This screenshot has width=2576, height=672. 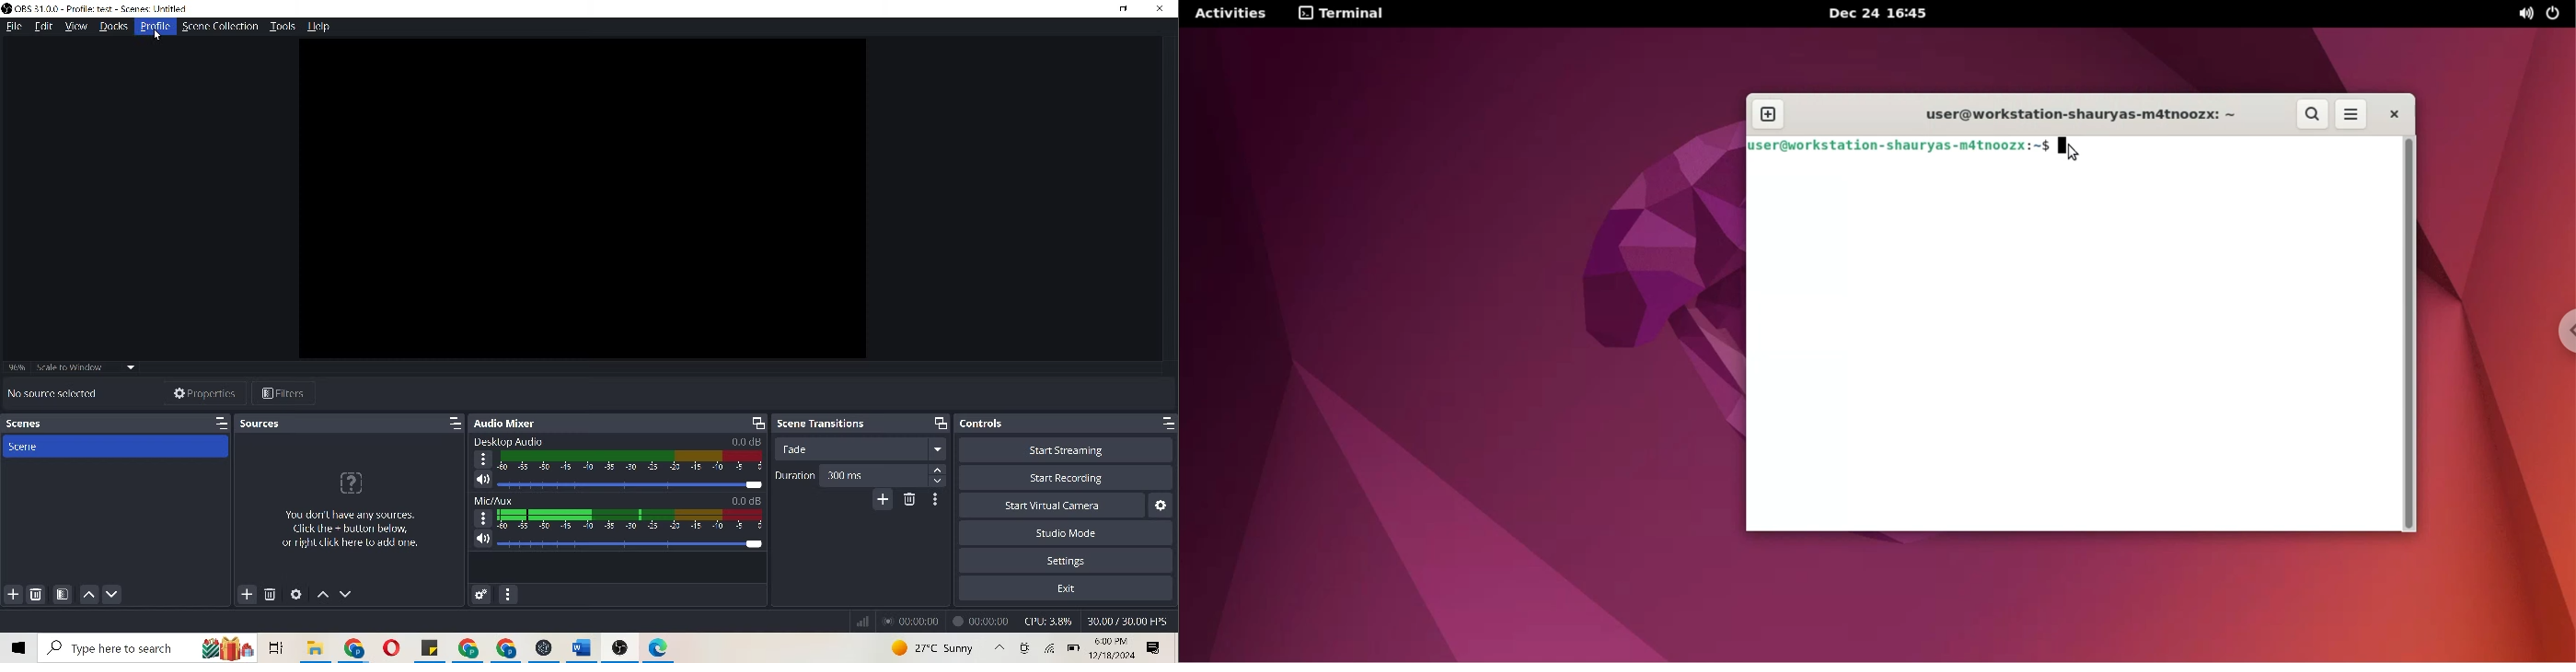 I want to click on add configuration transition, so click(x=881, y=500).